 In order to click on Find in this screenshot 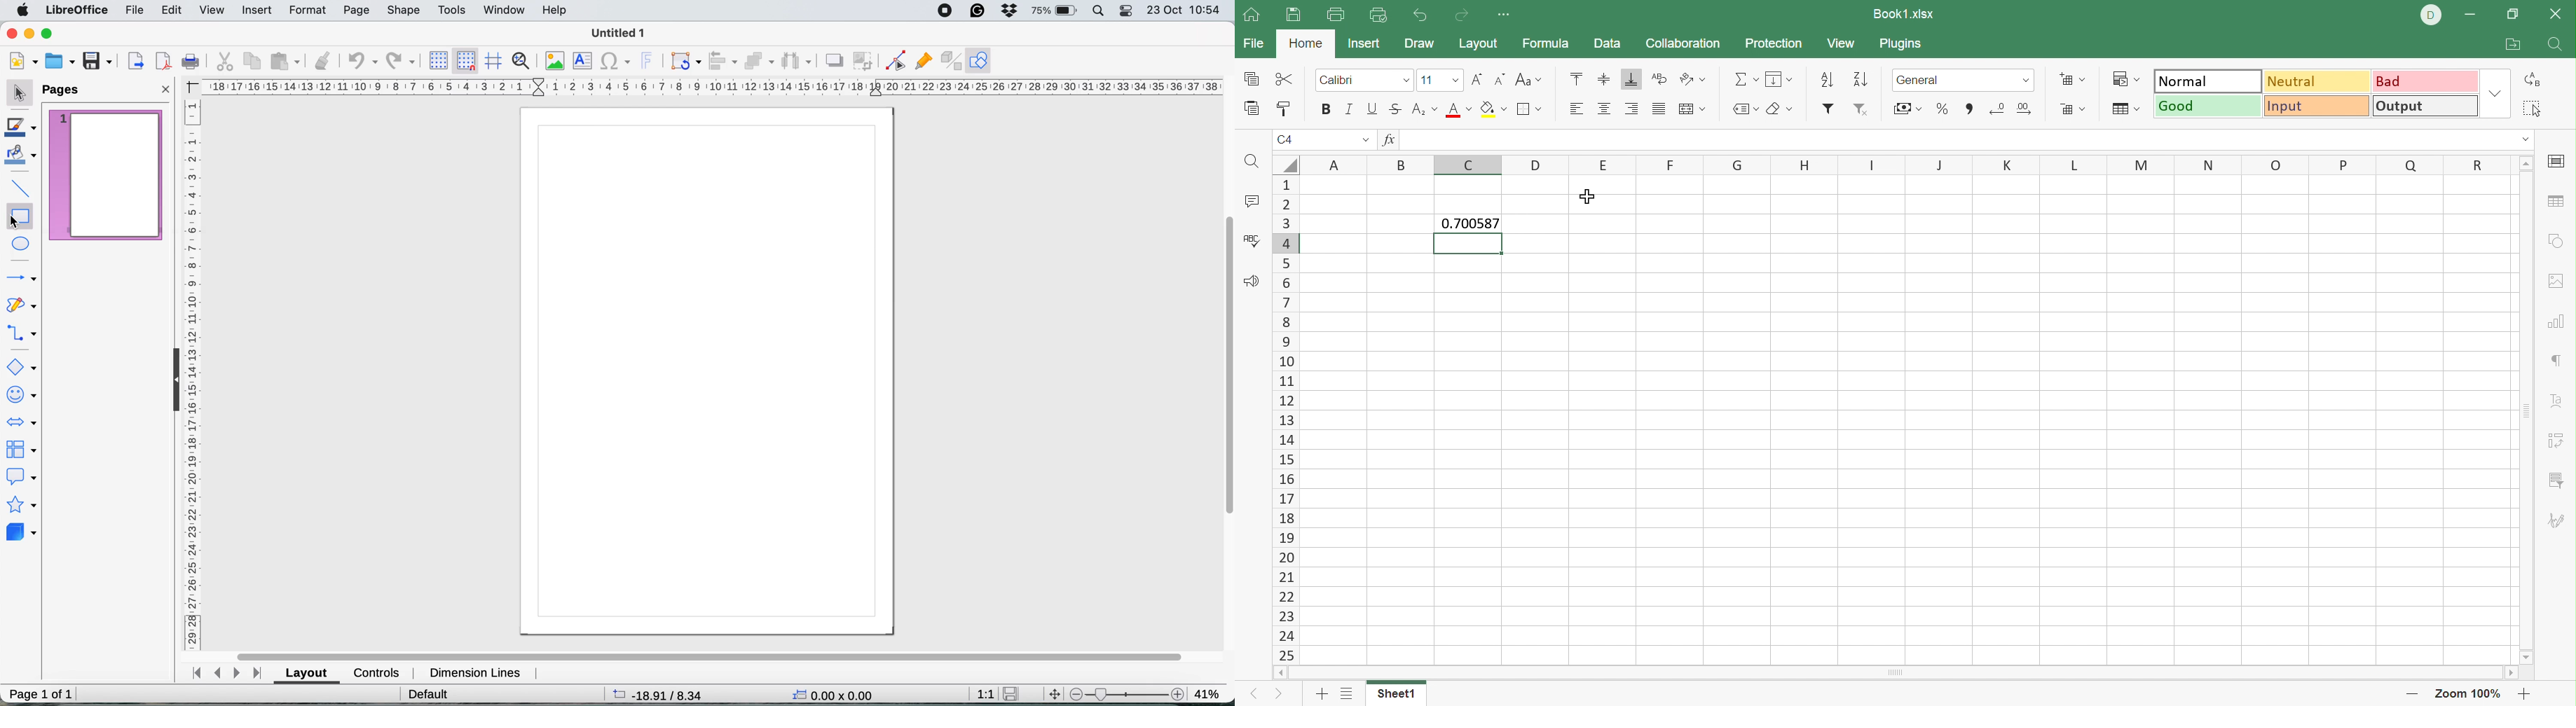, I will do `click(1254, 165)`.